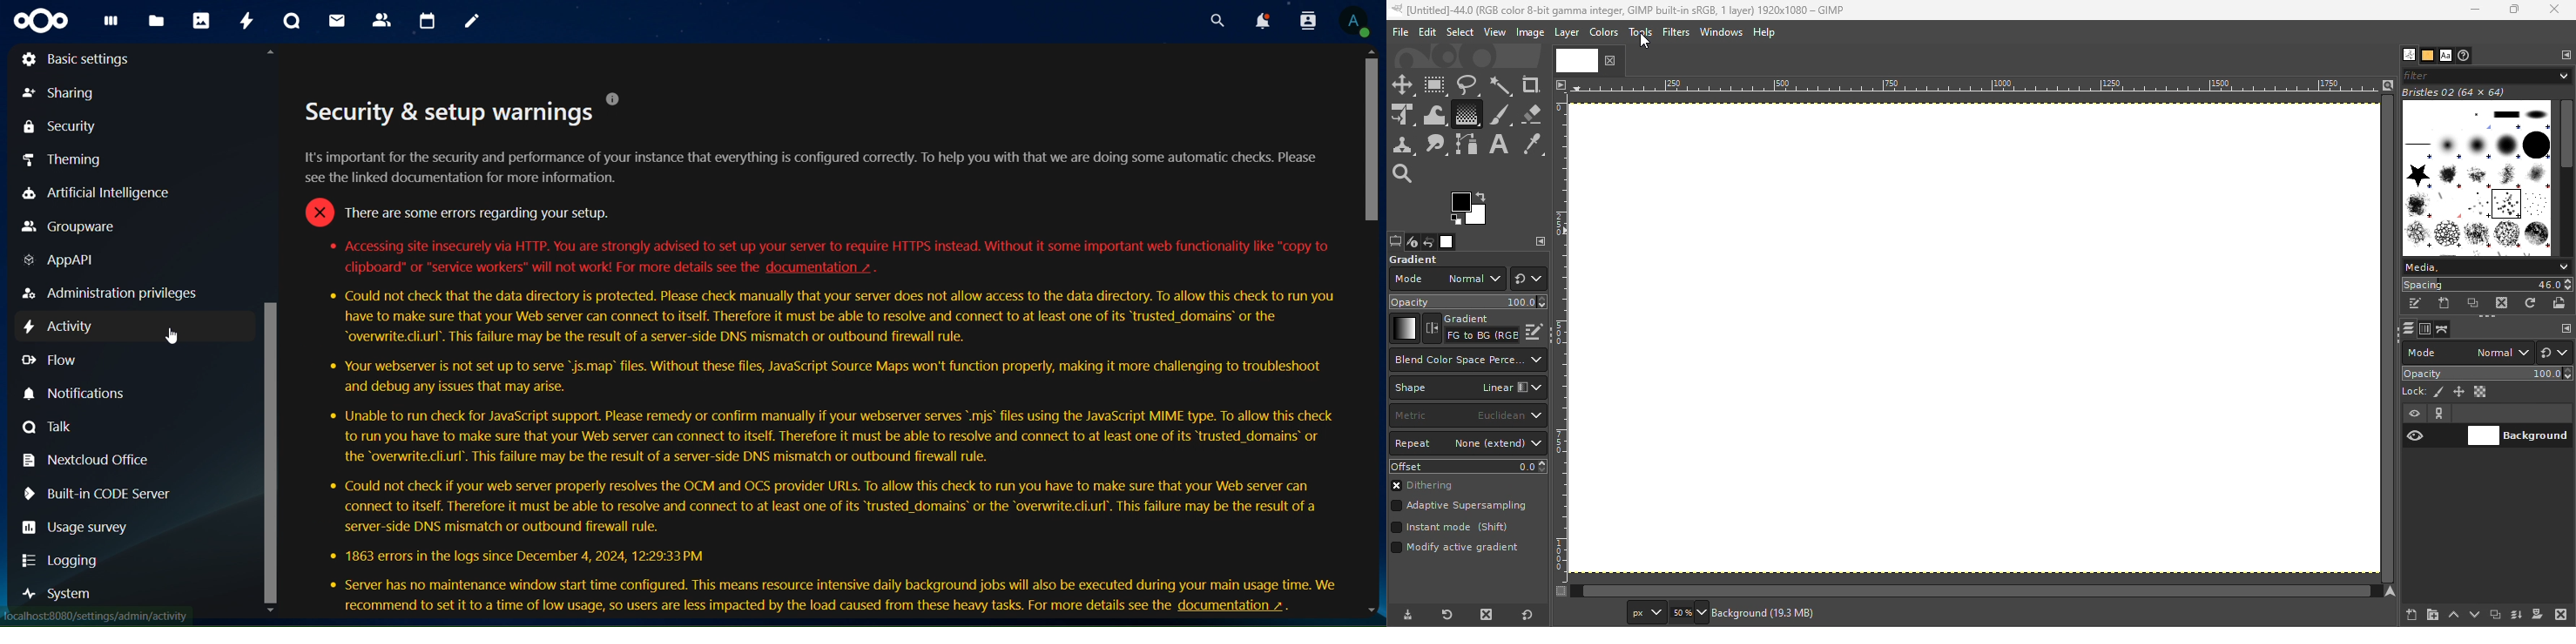 This screenshot has width=2576, height=644. What do you see at coordinates (2565, 329) in the screenshot?
I see `Configure this tab` at bounding box center [2565, 329].